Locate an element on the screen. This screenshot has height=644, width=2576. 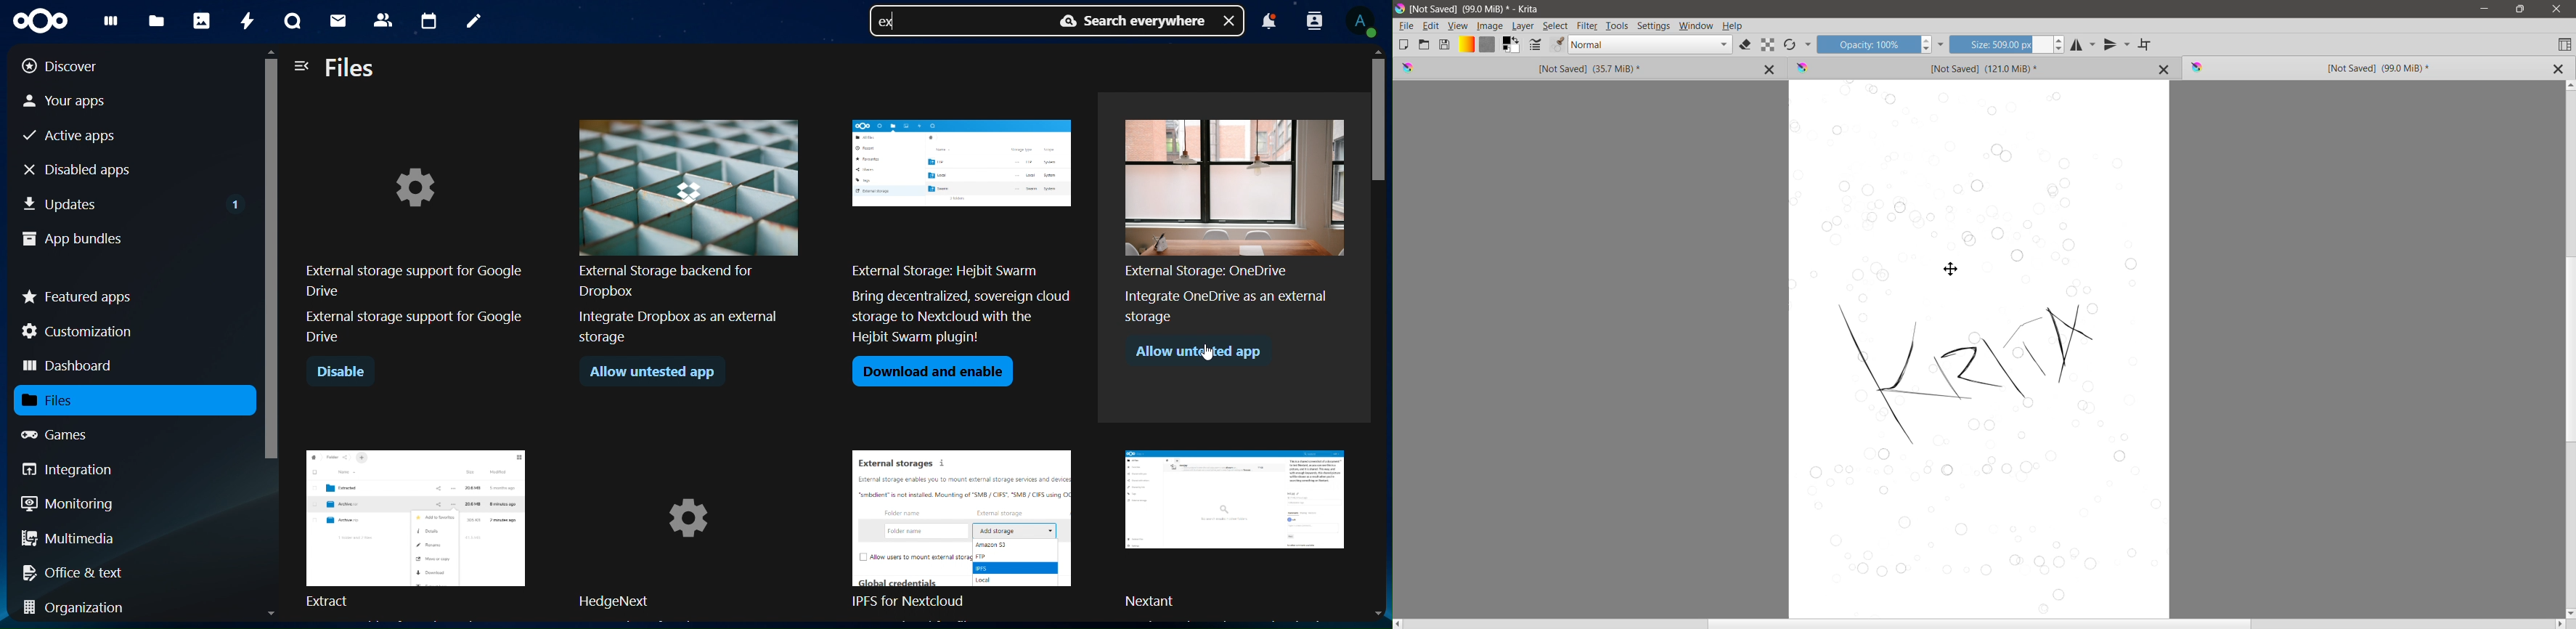
extract is located at coordinates (415, 527).